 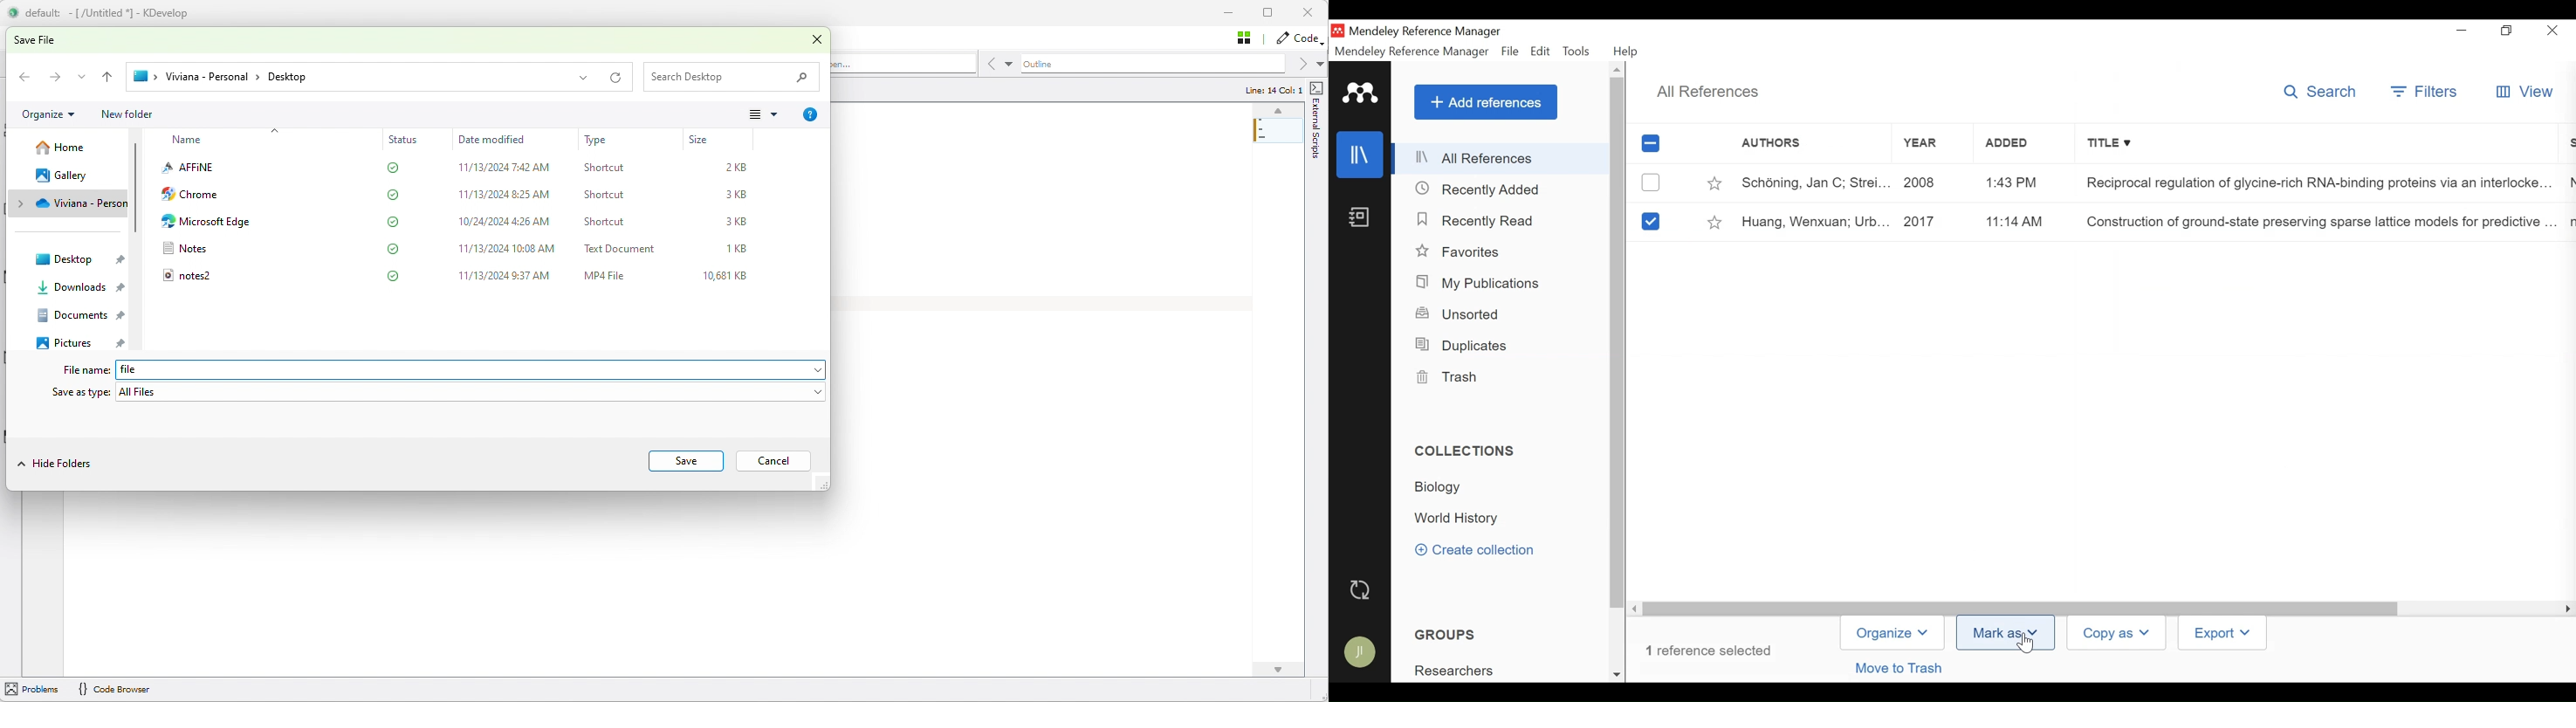 I want to click on Reciprocal regulation of glycine-rich RNA-binding proteins via an interlocke..., so click(x=2314, y=185).